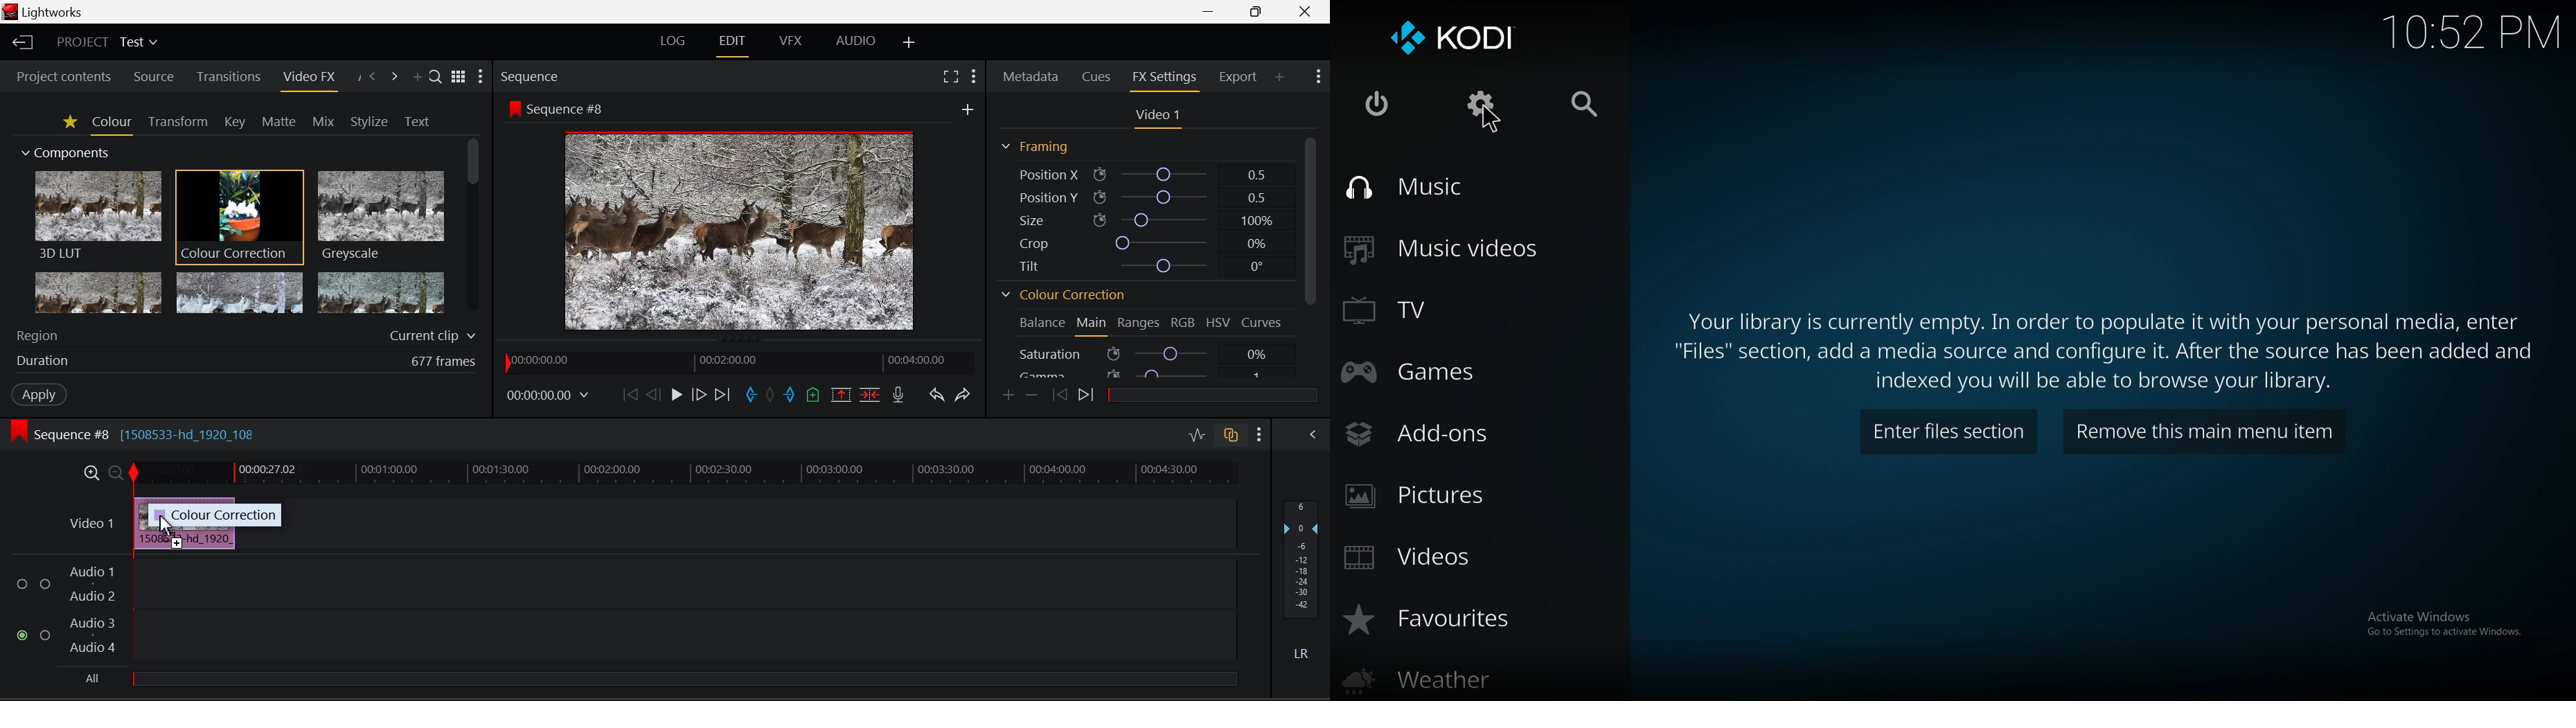 The height and width of the screenshot is (728, 2576). I want to click on Mosaic, so click(238, 292).